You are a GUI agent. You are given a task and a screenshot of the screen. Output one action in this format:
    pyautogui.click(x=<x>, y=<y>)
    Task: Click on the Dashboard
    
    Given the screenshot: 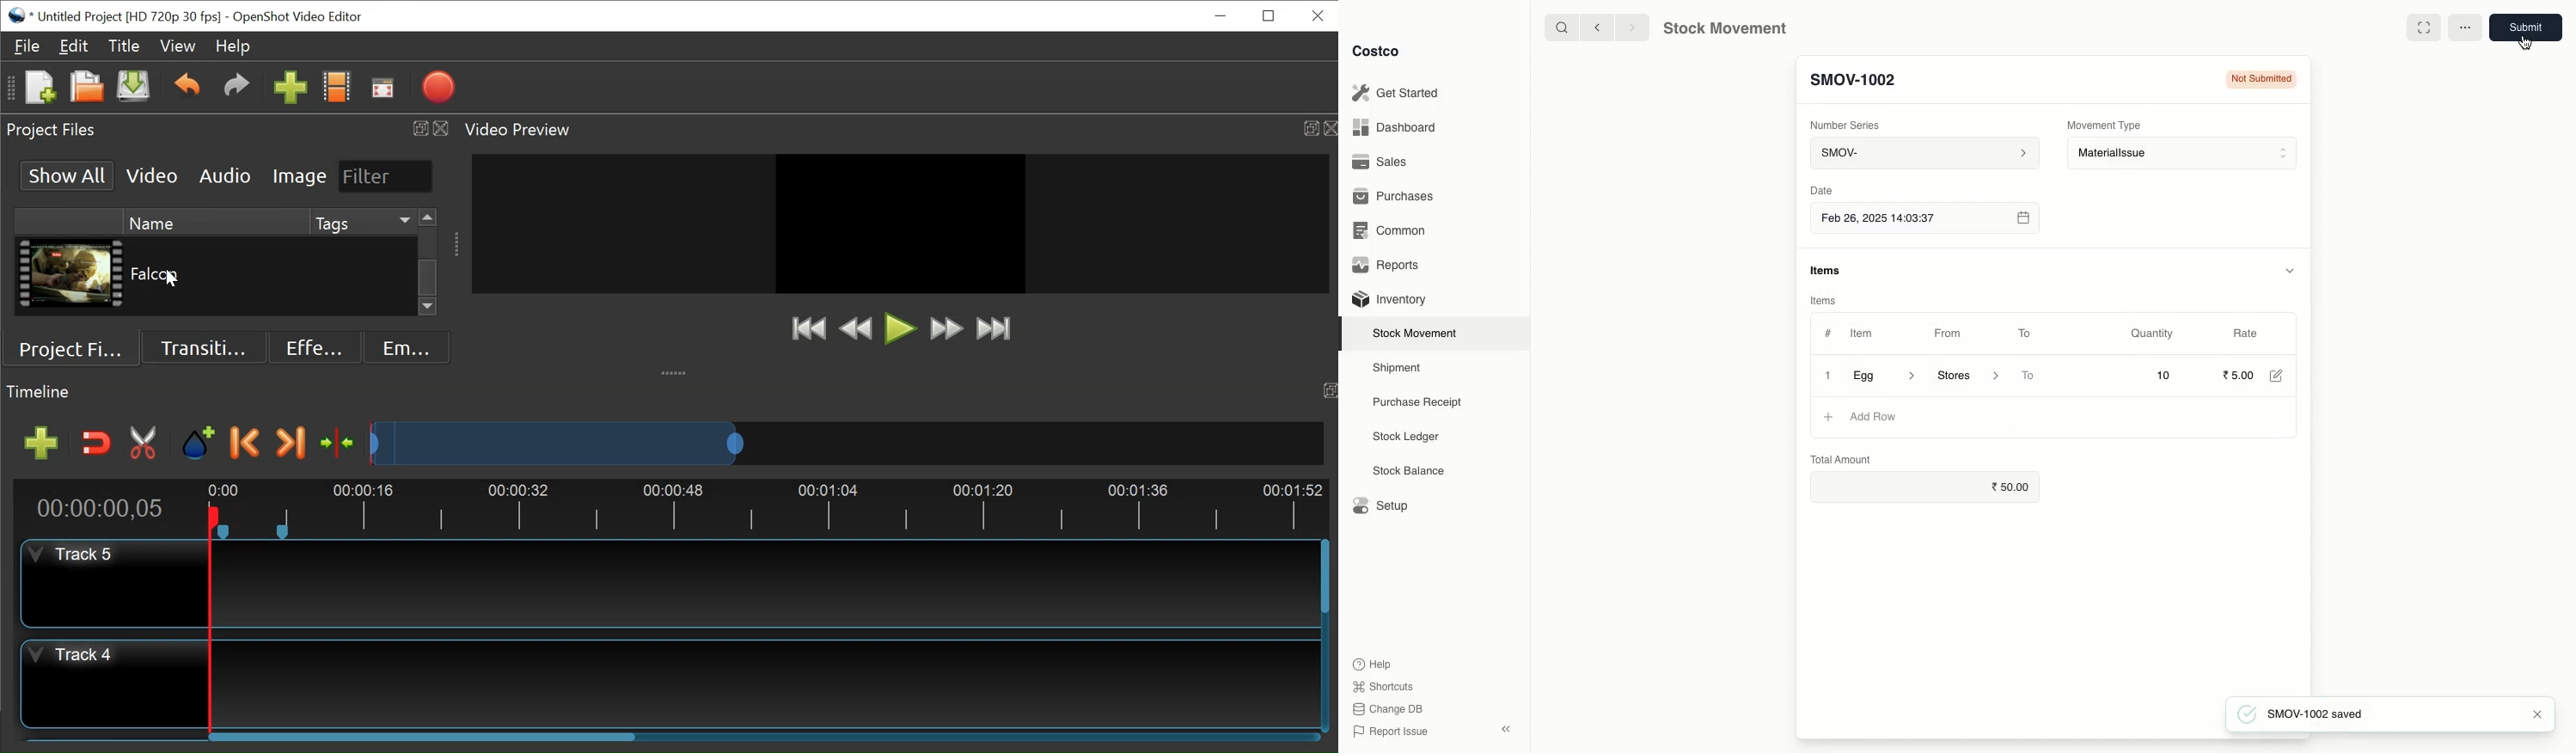 What is the action you would take?
    pyautogui.click(x=1396, y=129)
    